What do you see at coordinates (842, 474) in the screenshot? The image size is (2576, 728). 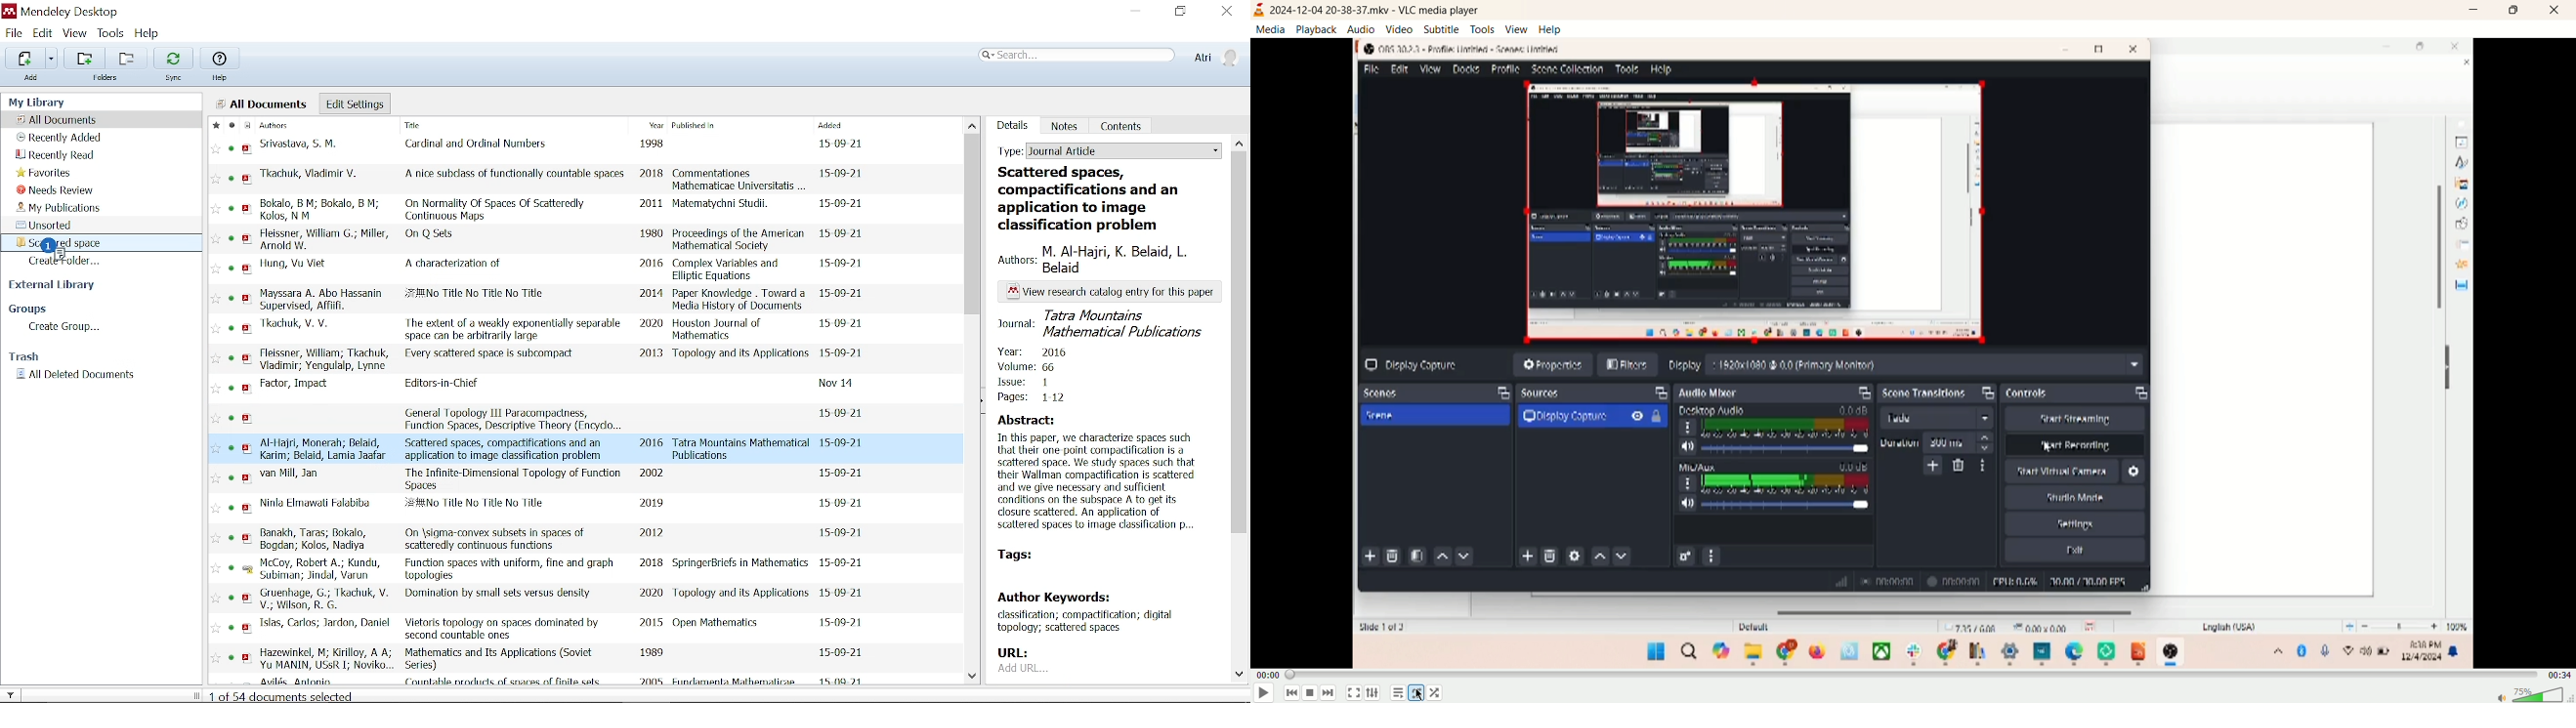 I see `date` at bounding box center [842, 474].